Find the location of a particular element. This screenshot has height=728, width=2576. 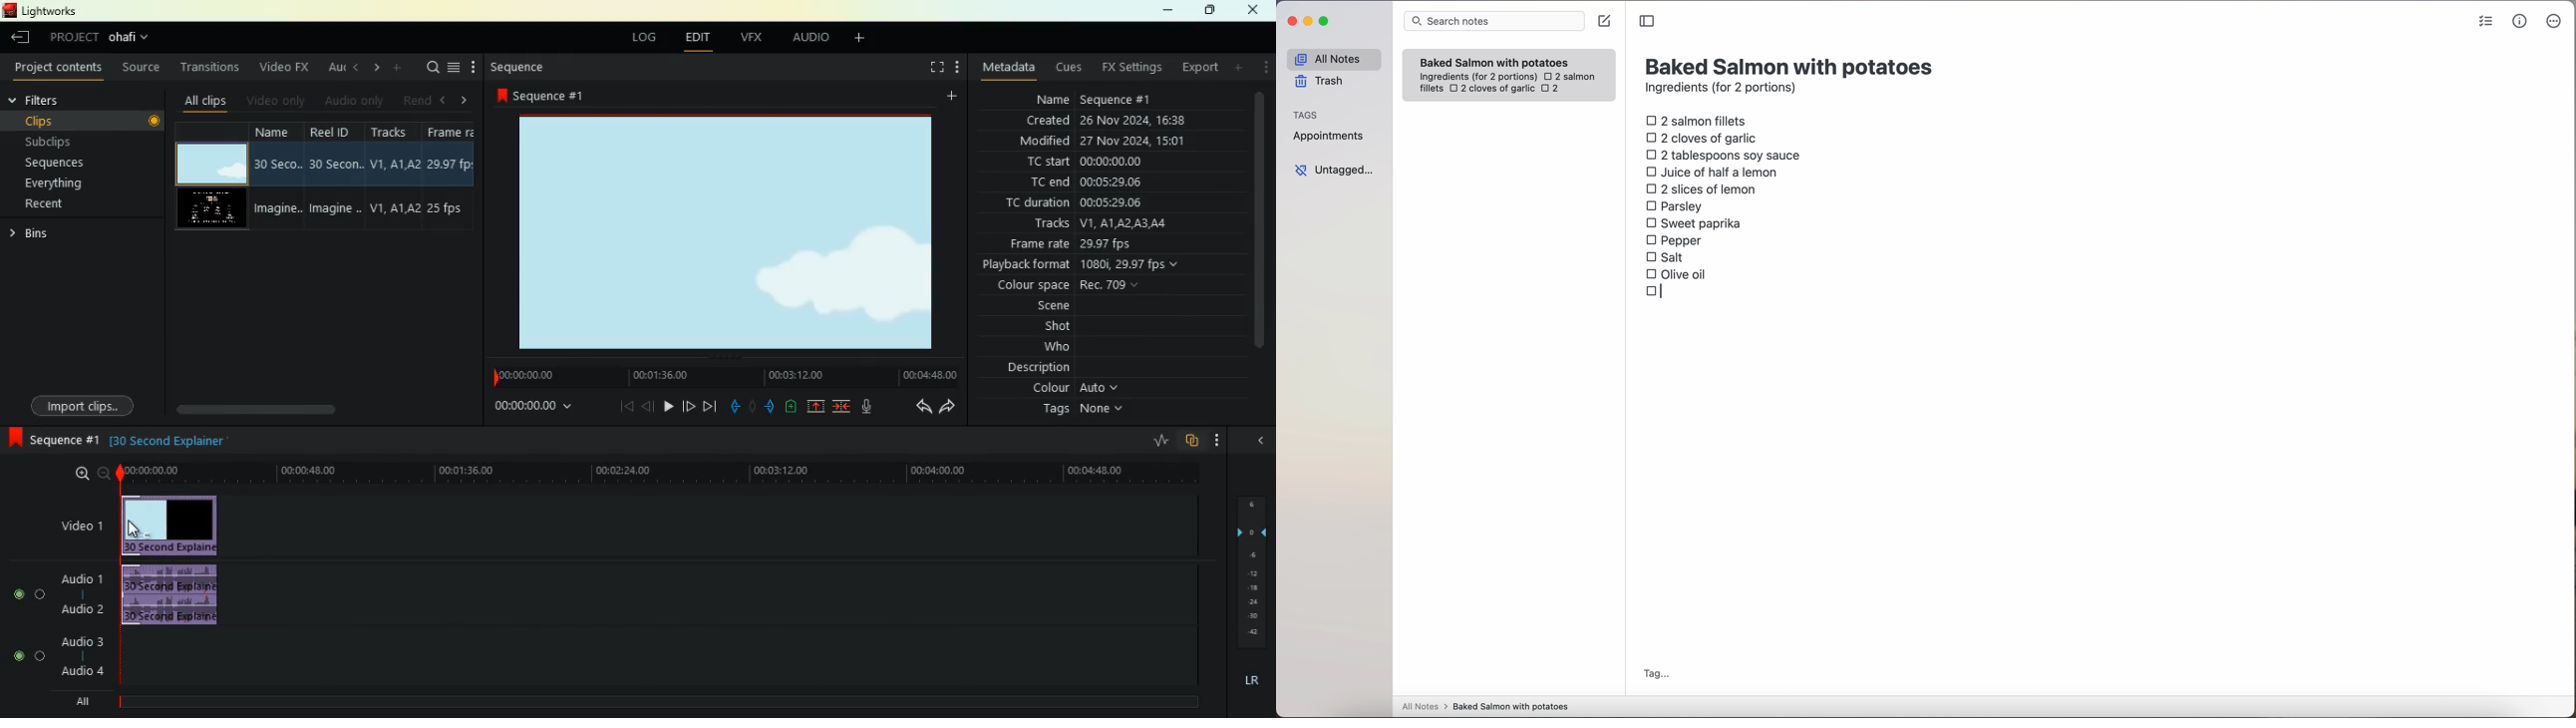

toggle is located at coordinates (42, 594).